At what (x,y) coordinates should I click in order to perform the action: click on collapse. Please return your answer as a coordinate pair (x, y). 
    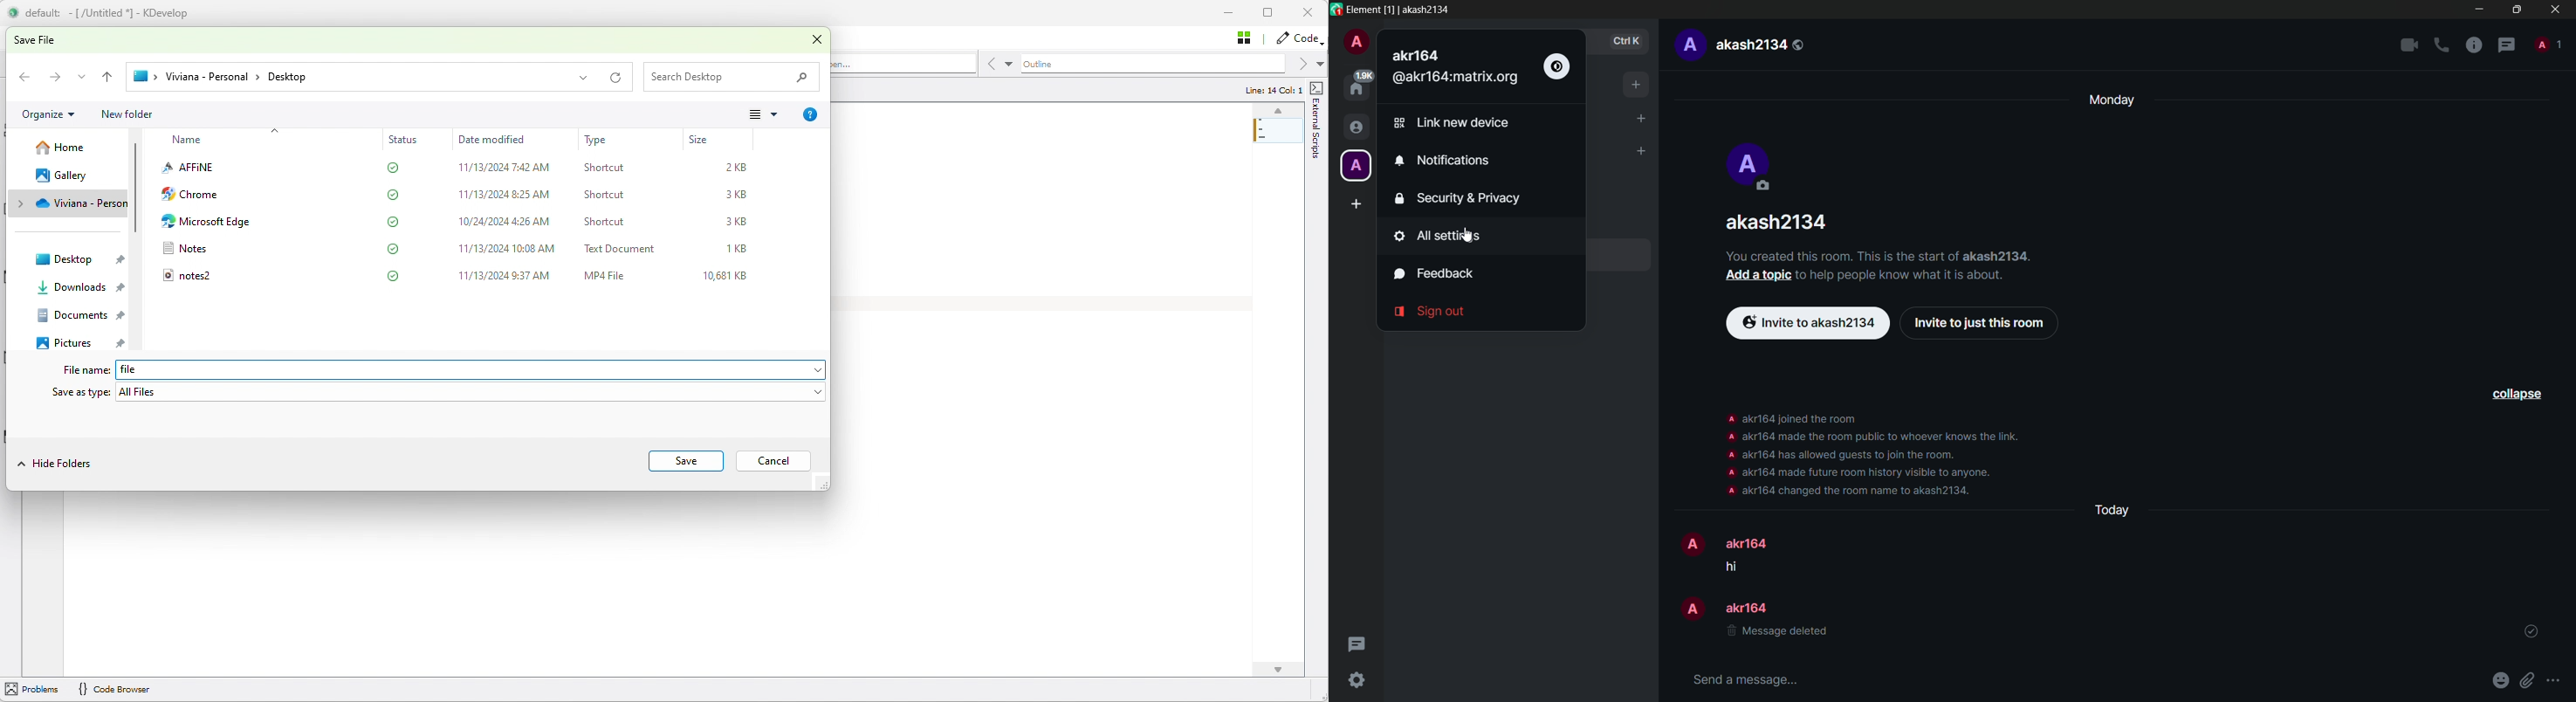
    Looking at the image, I should click on (2516, 394).